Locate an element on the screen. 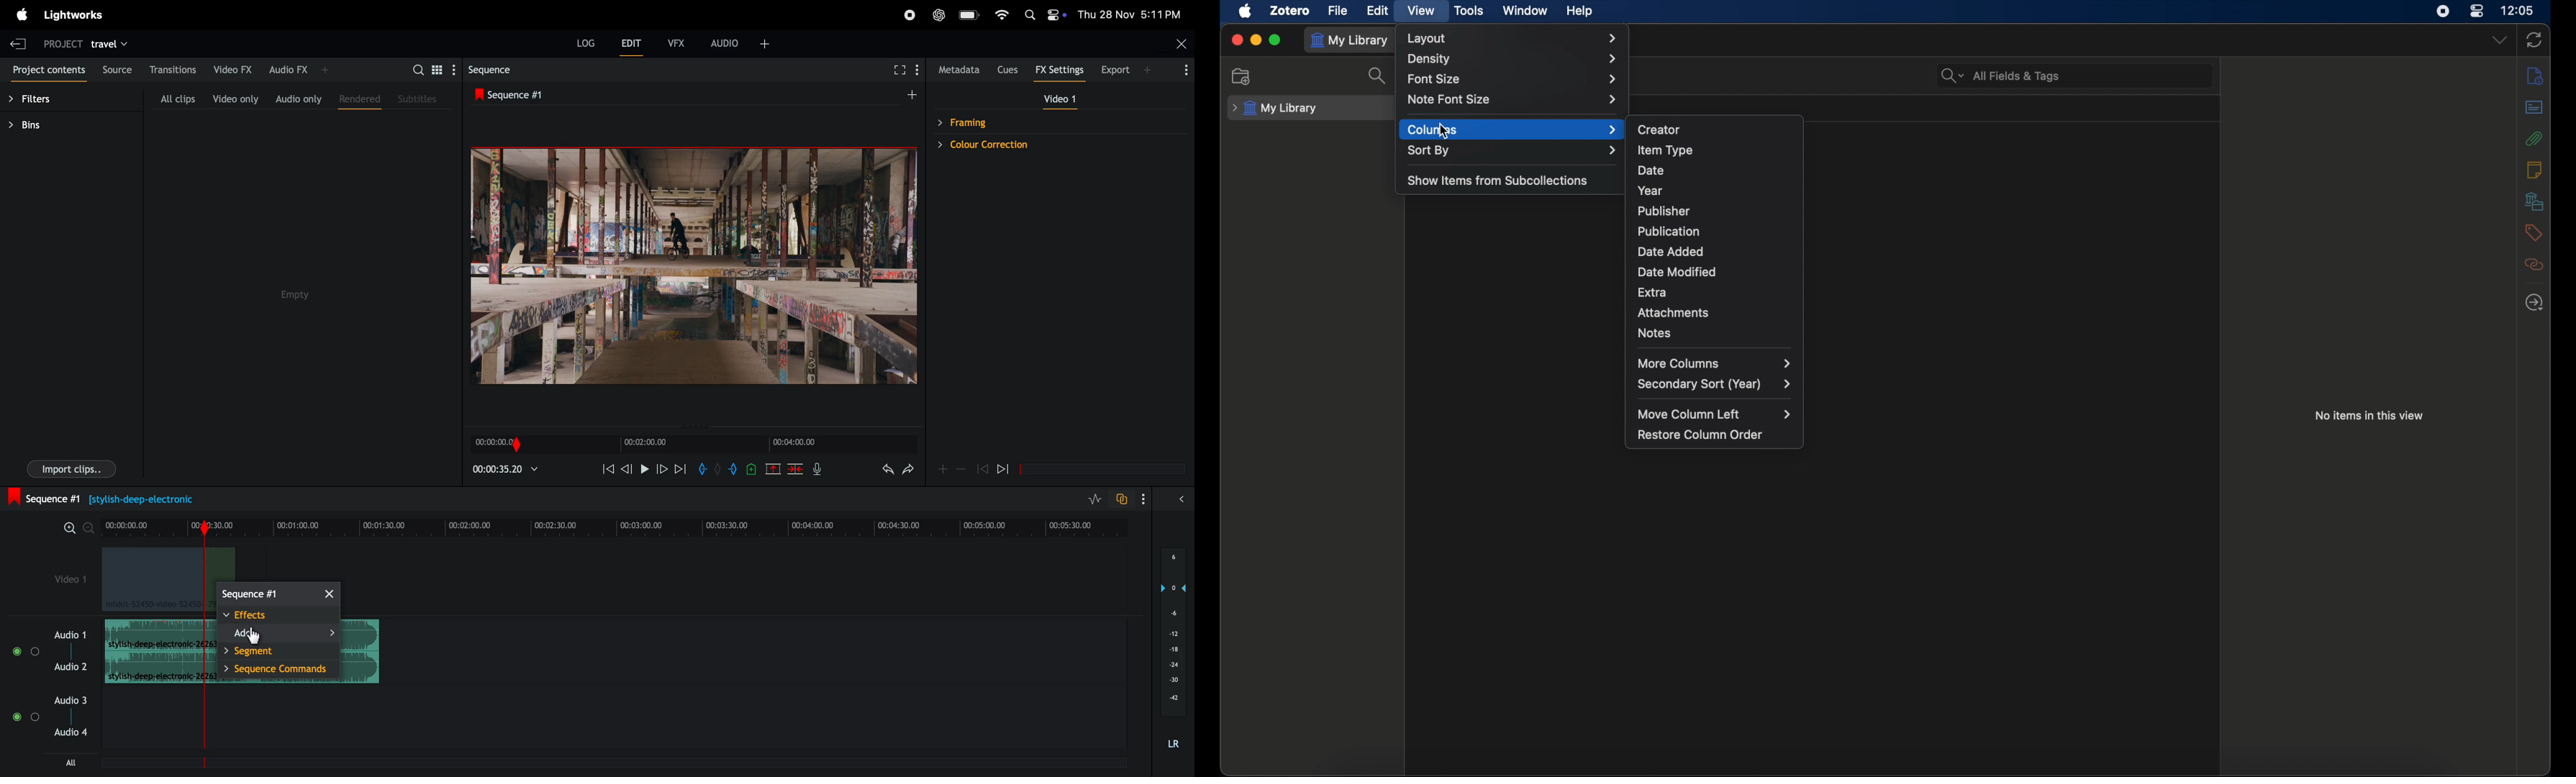  layout is located at coordinates (1511, 38).